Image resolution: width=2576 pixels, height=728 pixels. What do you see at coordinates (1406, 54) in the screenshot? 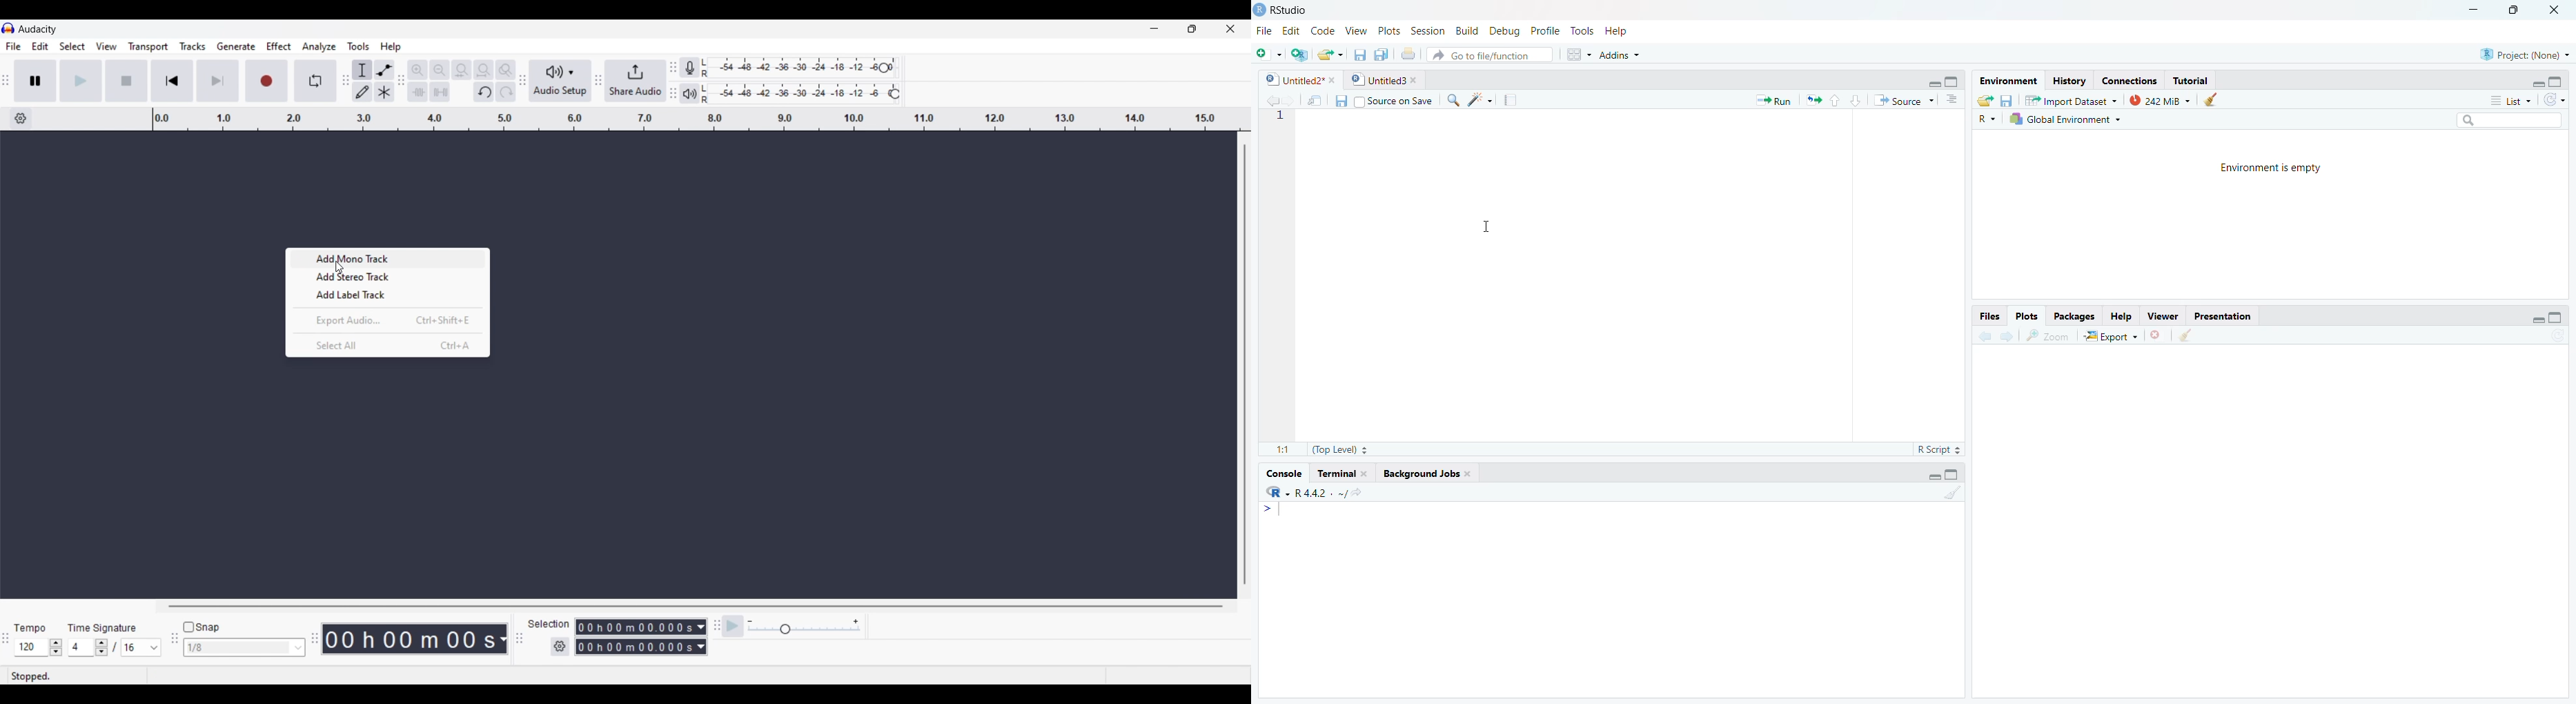
I see `print the current file` at bounding box center [1406, 54].